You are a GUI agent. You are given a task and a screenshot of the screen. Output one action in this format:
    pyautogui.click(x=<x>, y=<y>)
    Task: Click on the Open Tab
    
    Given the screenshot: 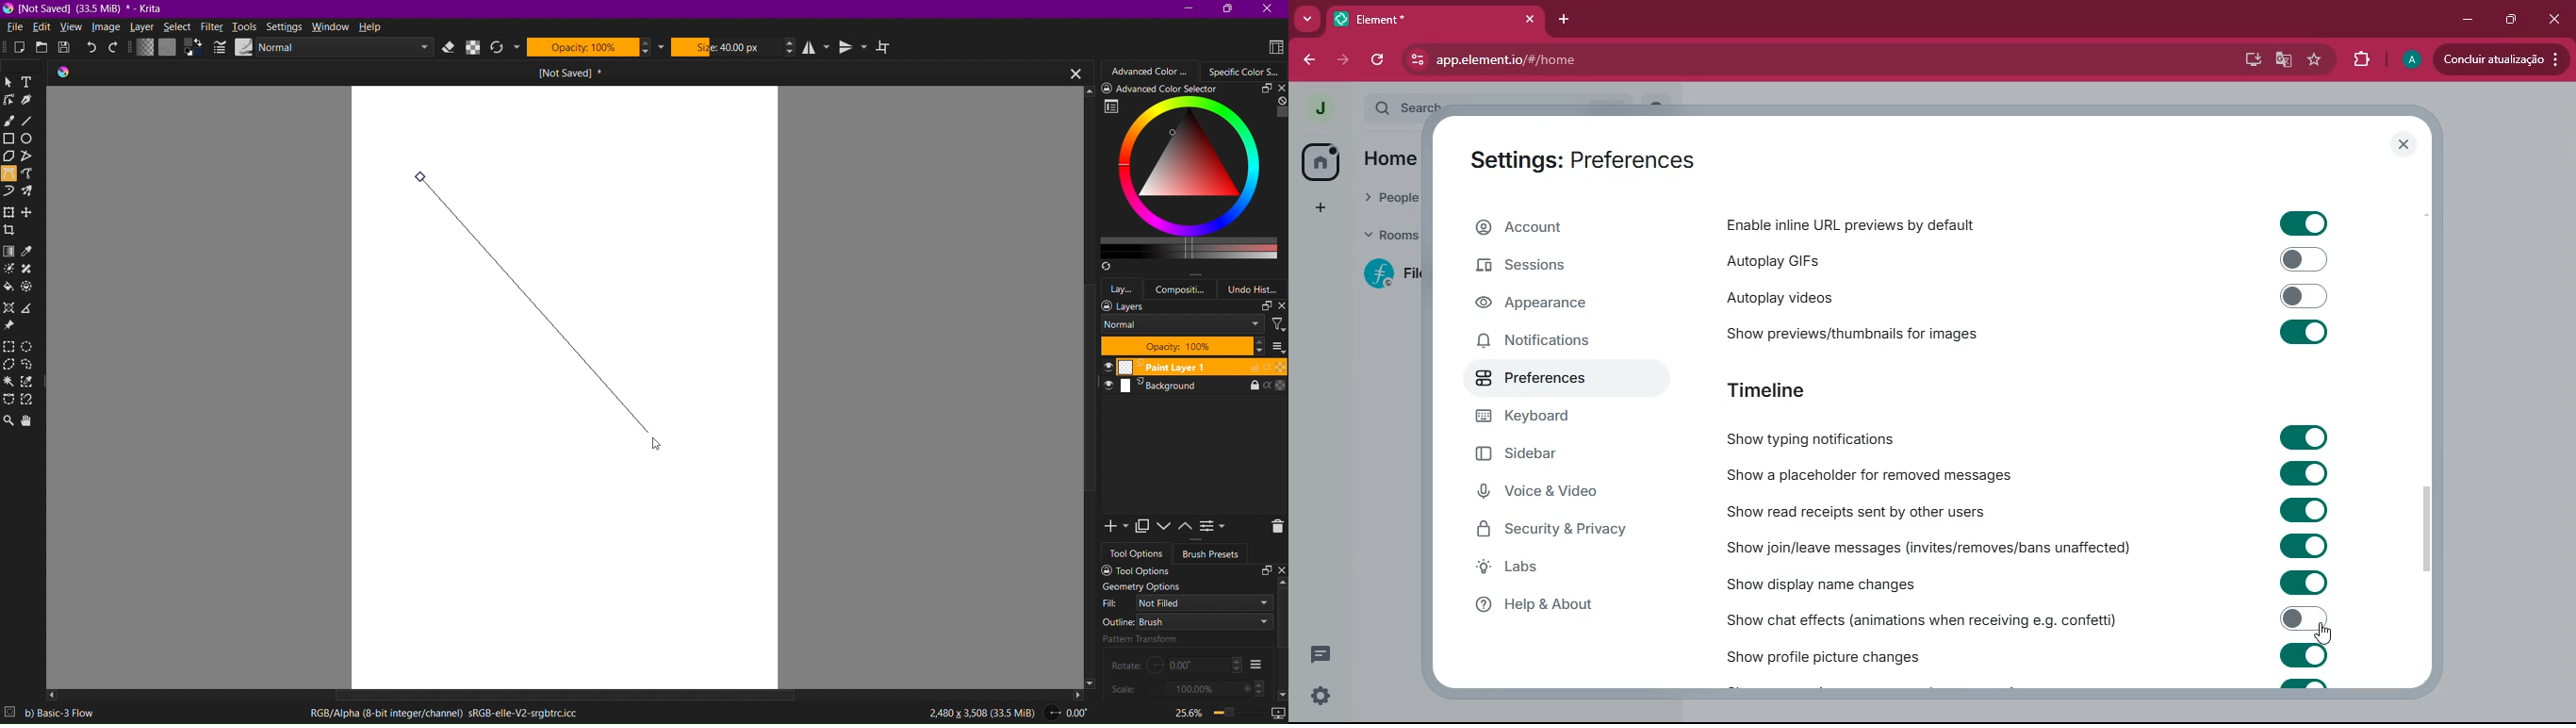 What is the action you would take?
    pyautogui.click(x=526, y=73)
    